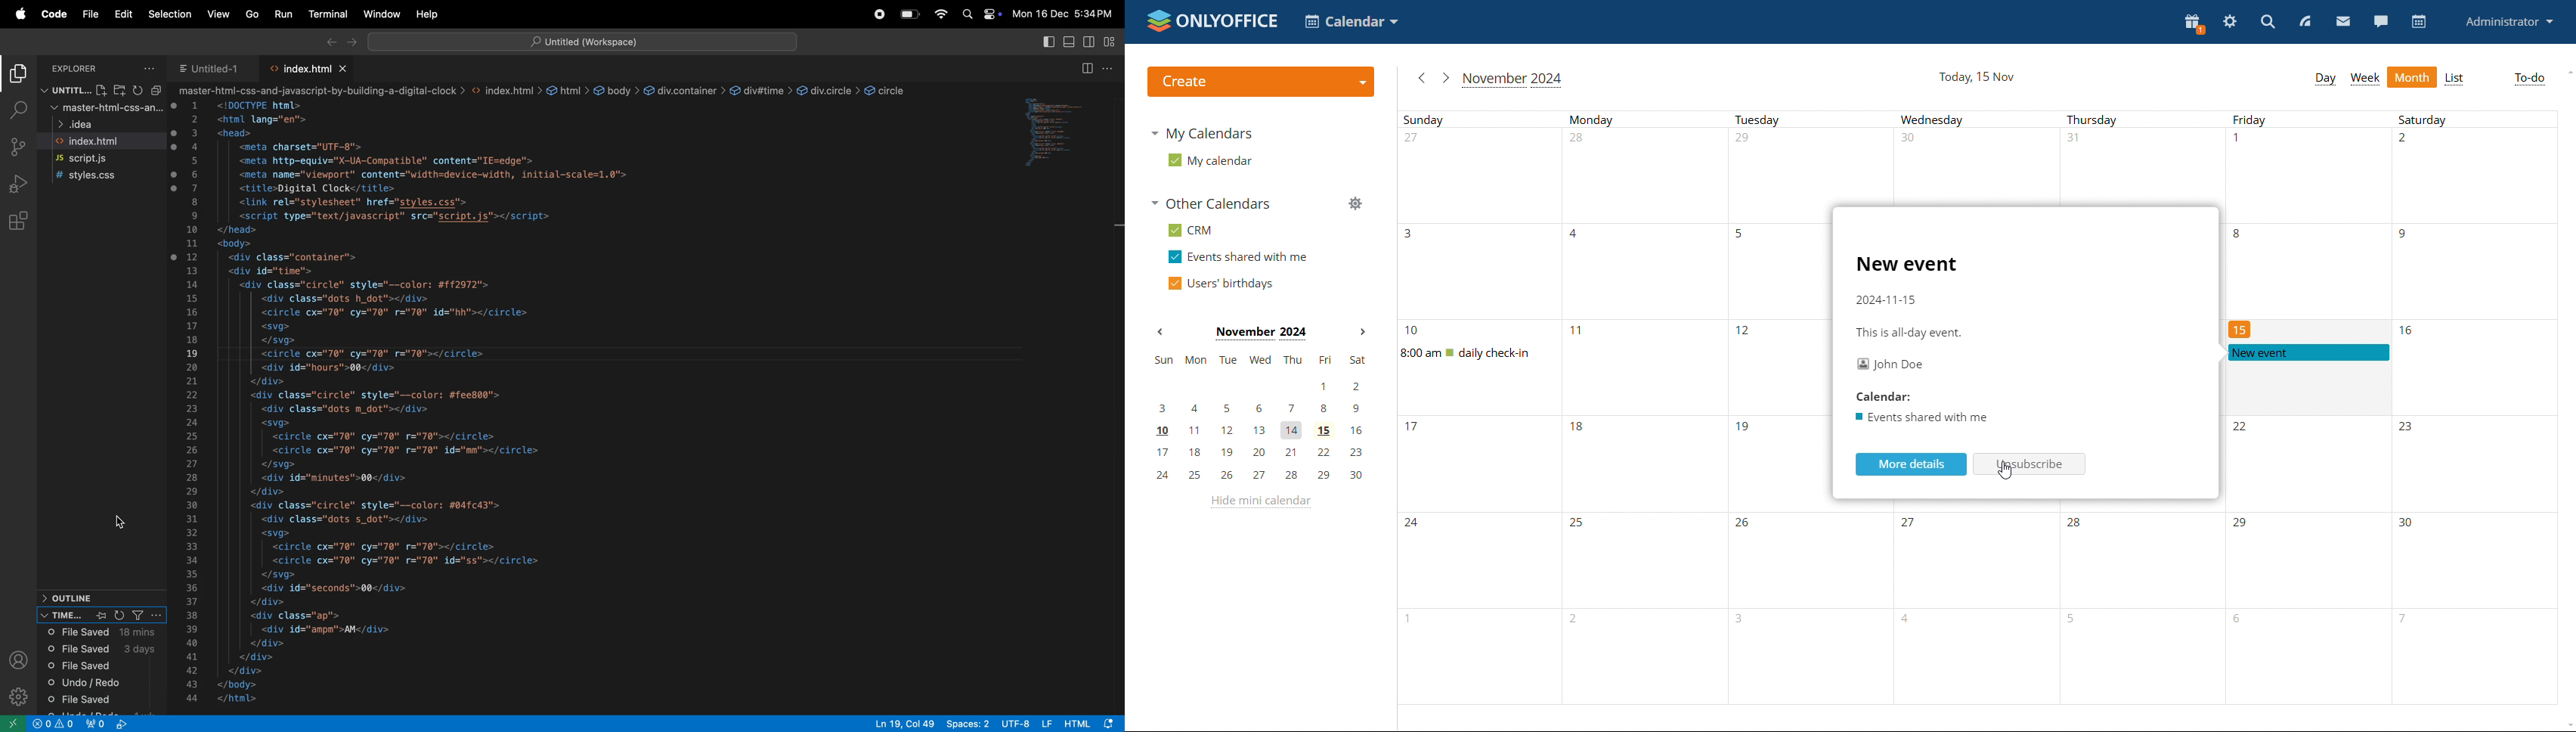 Image resolution: width=2576 pixels, height=756 pixels. I want to click on workspace, so click(64, 90).